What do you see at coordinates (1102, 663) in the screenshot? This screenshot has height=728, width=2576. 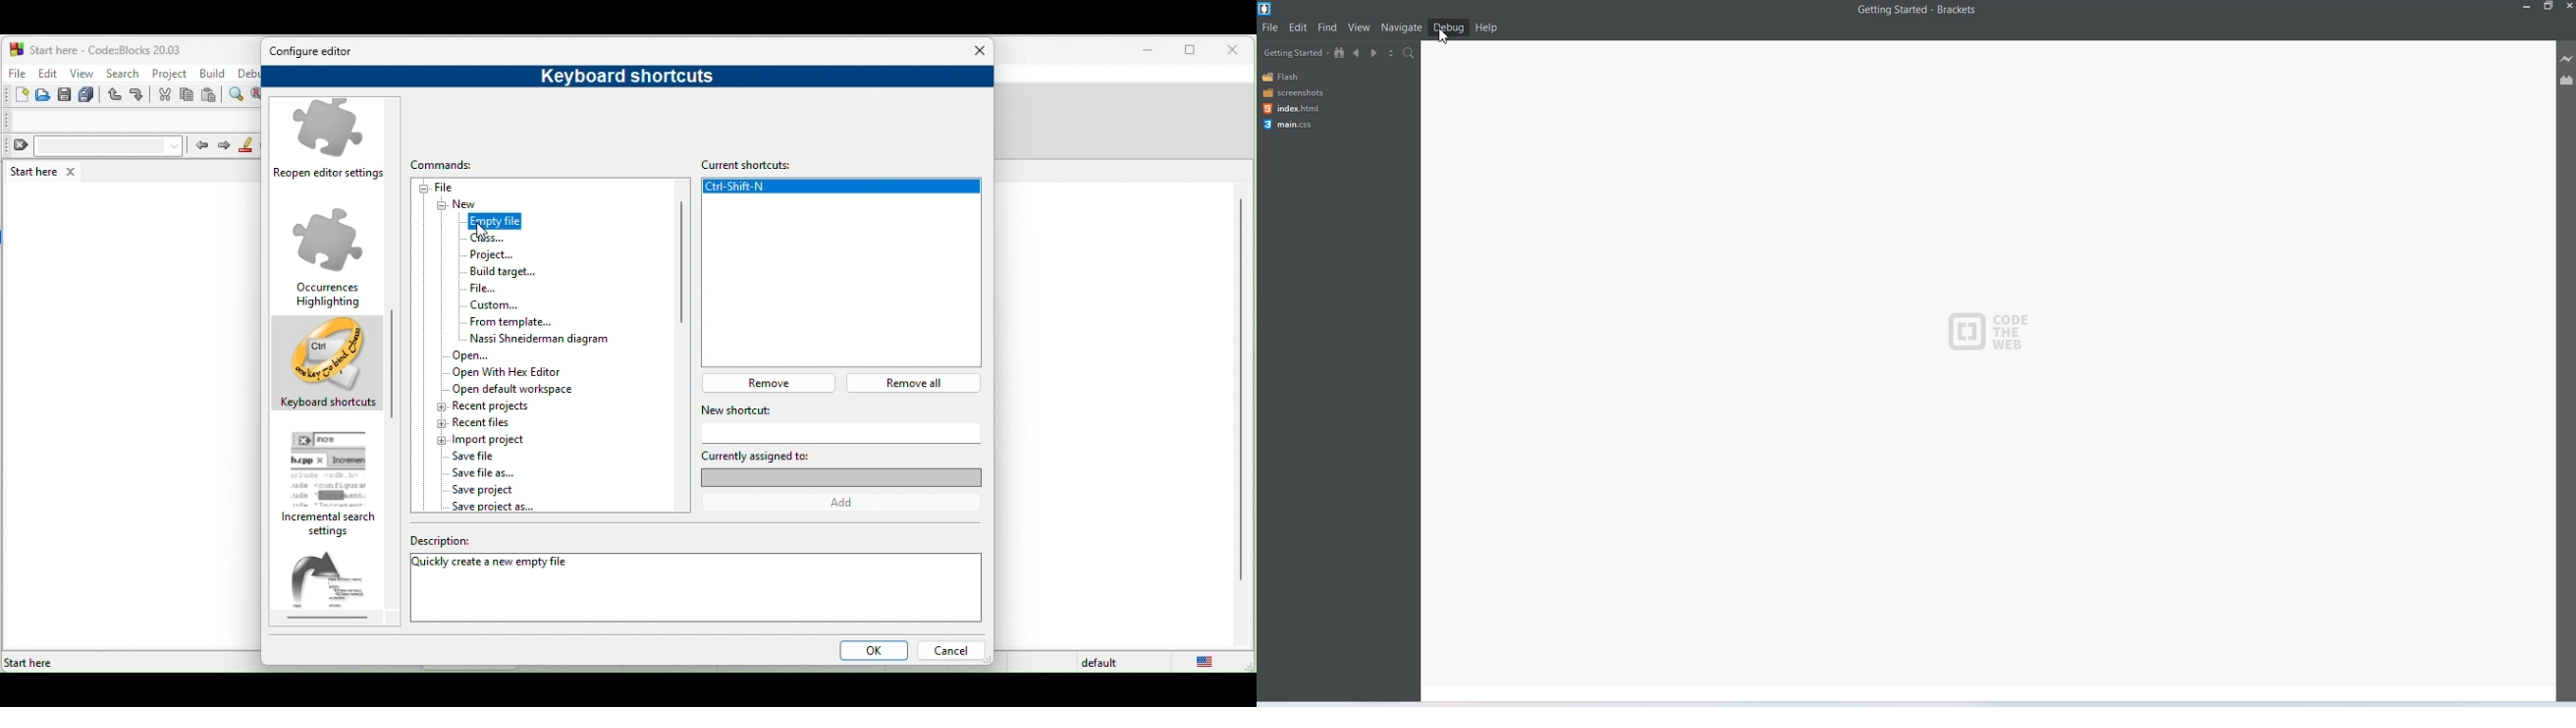 I see `default` at bounding box center [1102, 663].